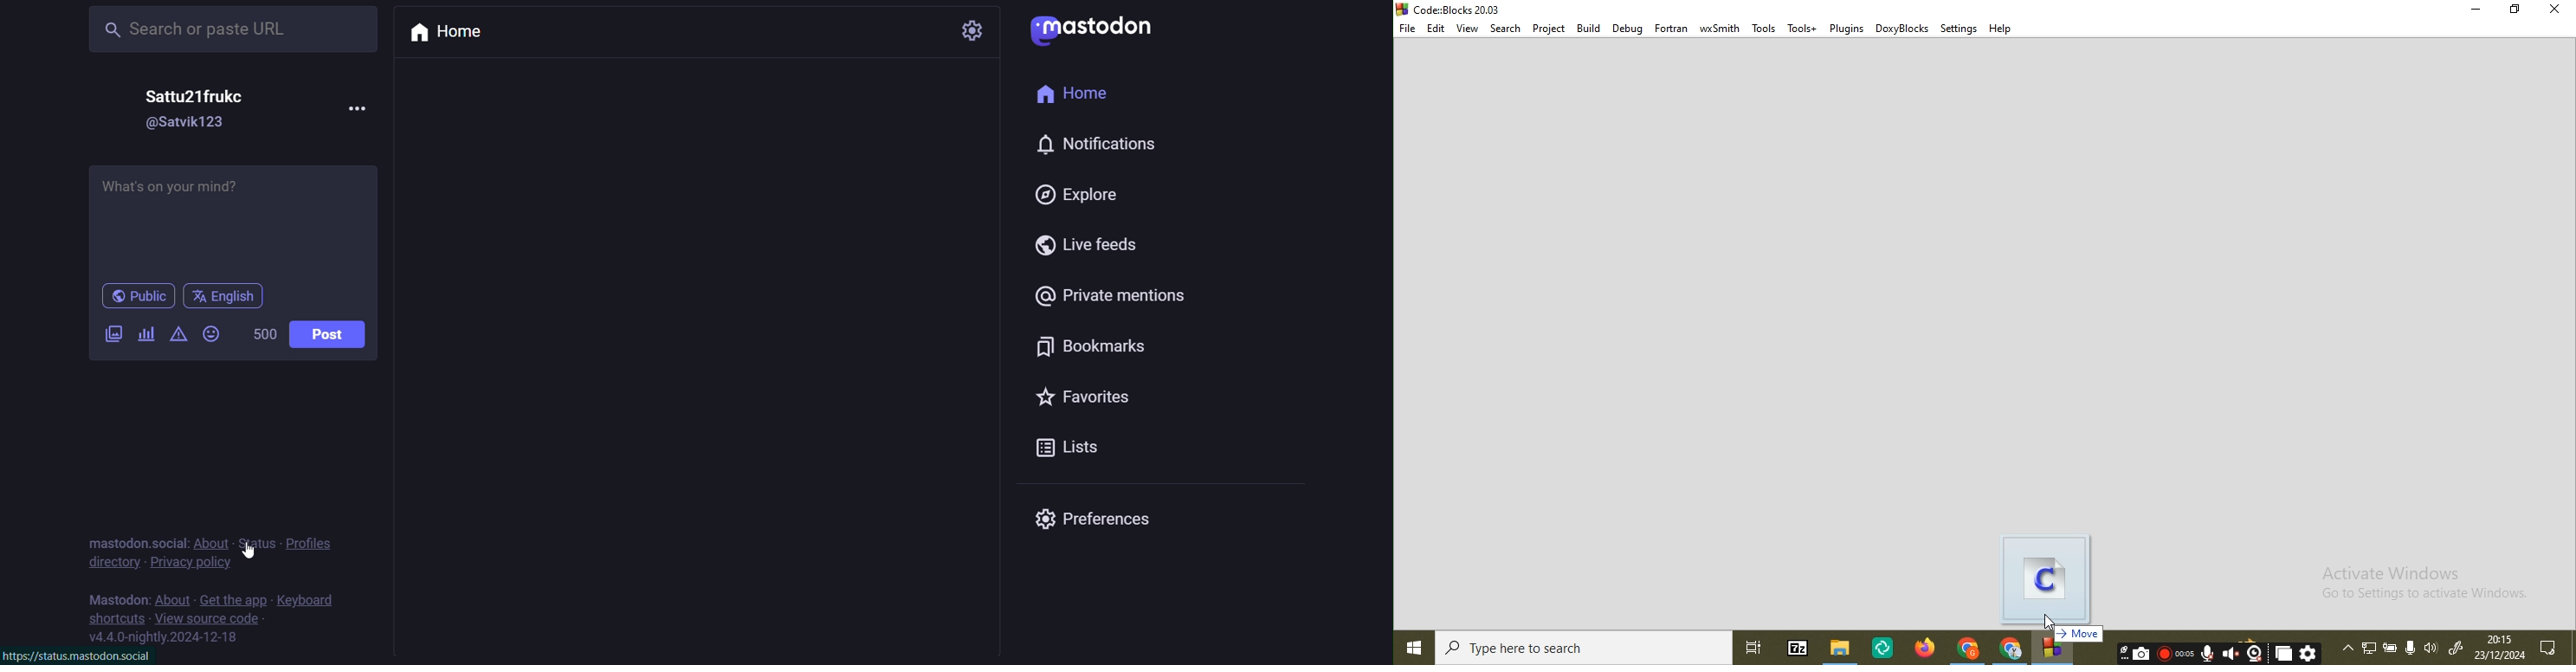  I want to click on explore, so click(1075, 196).